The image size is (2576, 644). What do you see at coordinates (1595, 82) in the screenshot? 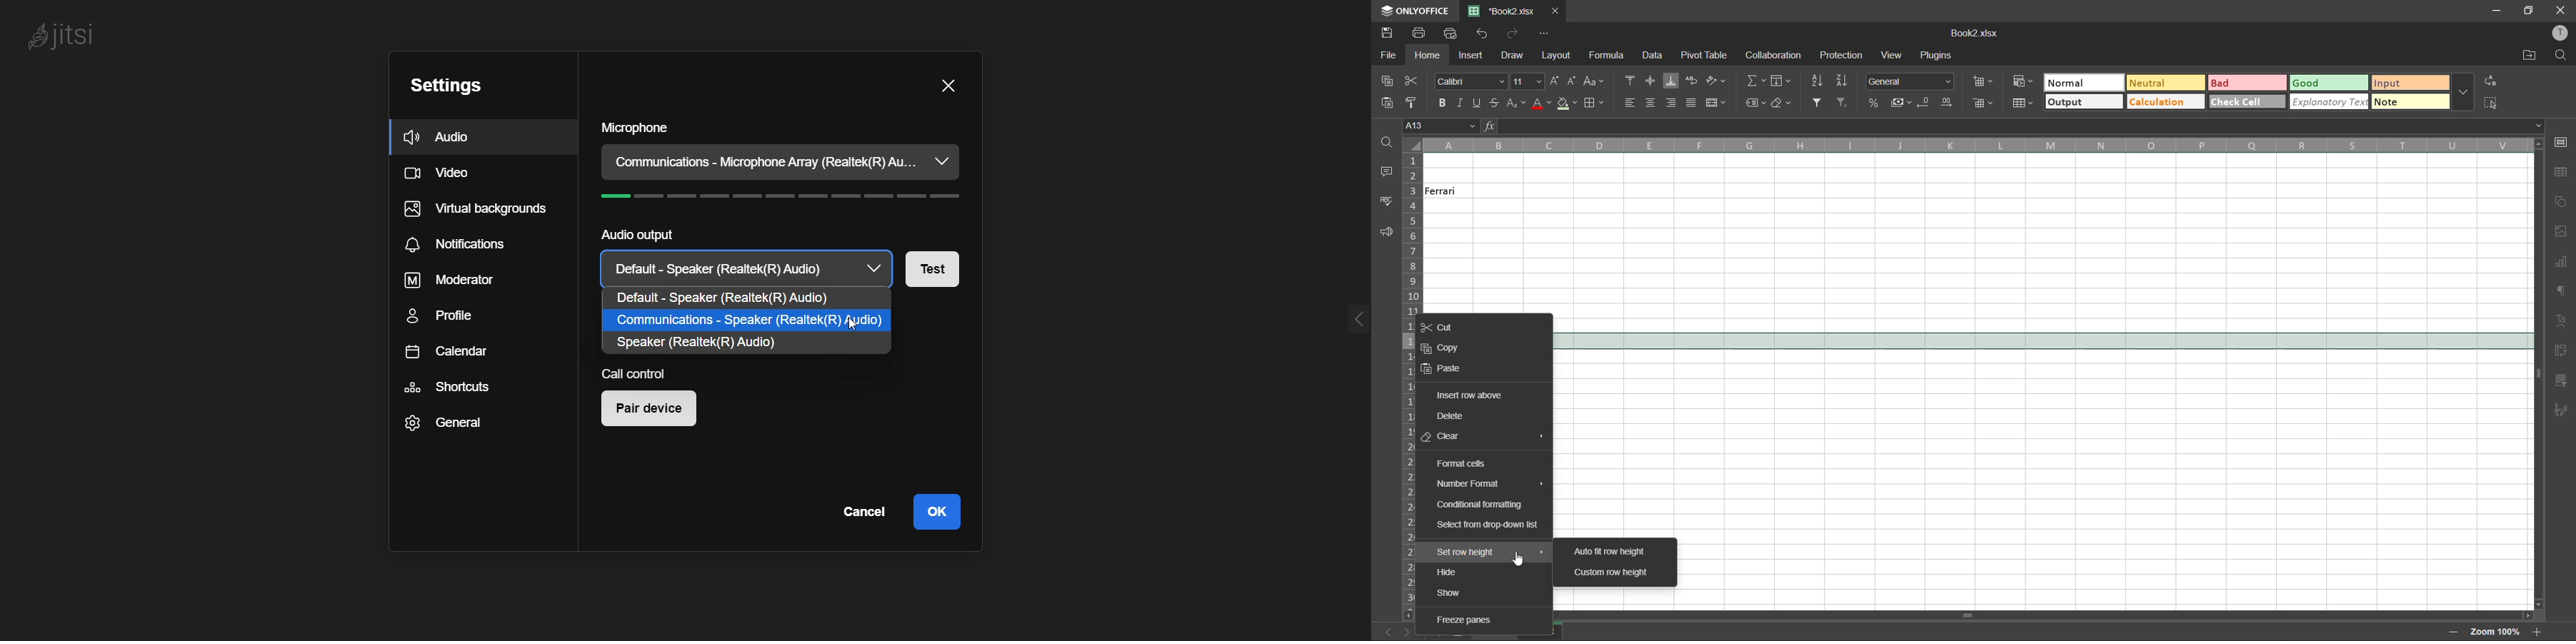
I see `change case` at bounding box center [1595, 82].